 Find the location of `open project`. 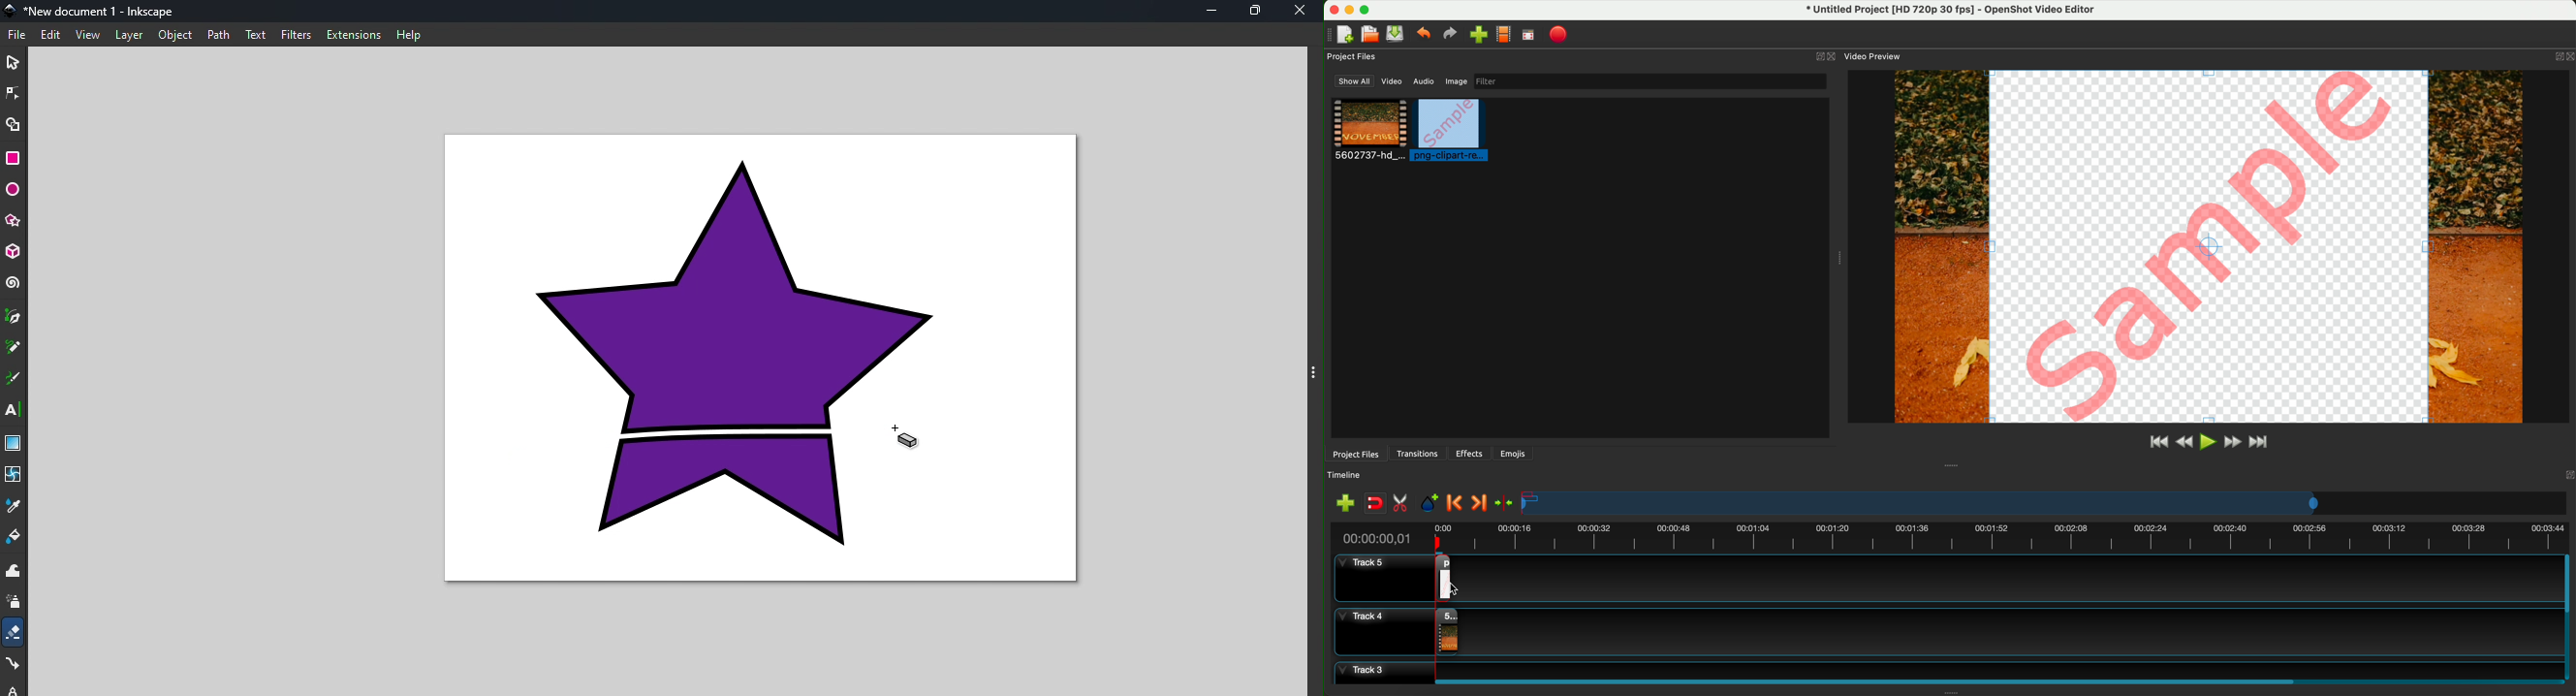

open project is located at coordinates (1369, 35).